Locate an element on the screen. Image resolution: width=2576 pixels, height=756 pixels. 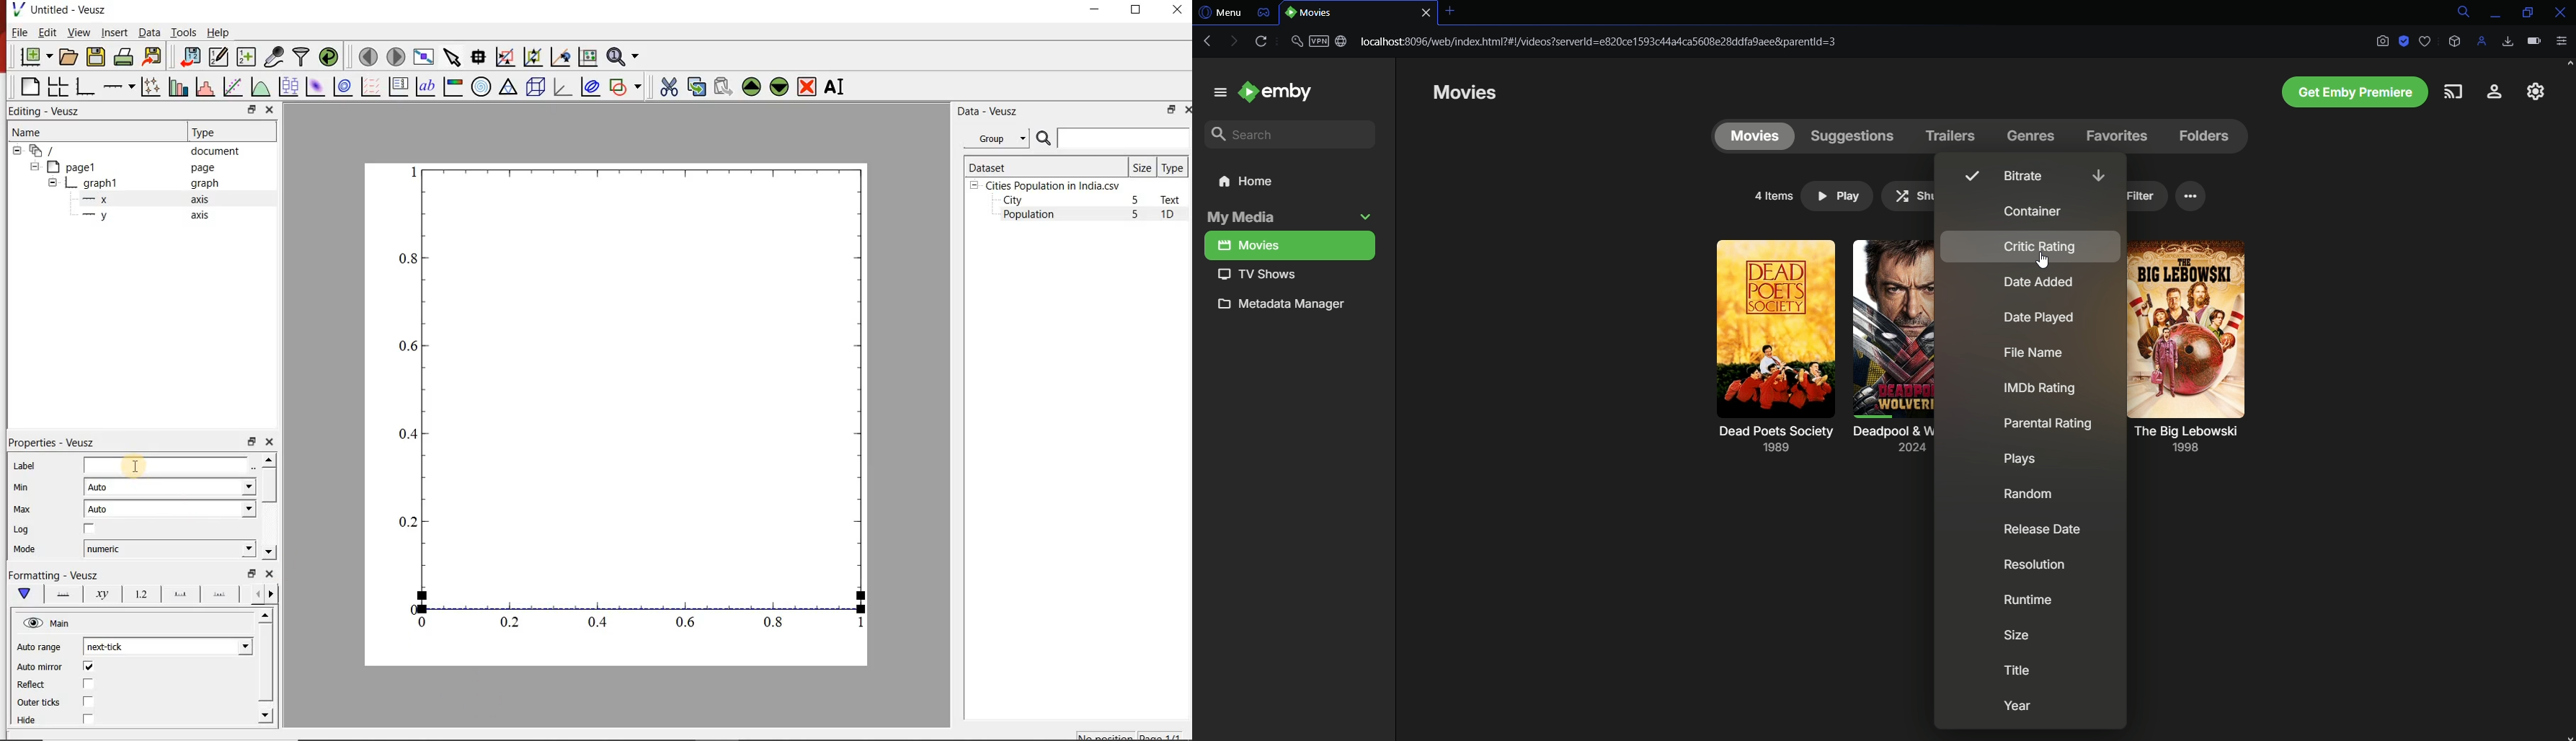
Emby Premiere is located at coordinates (2346, 90).